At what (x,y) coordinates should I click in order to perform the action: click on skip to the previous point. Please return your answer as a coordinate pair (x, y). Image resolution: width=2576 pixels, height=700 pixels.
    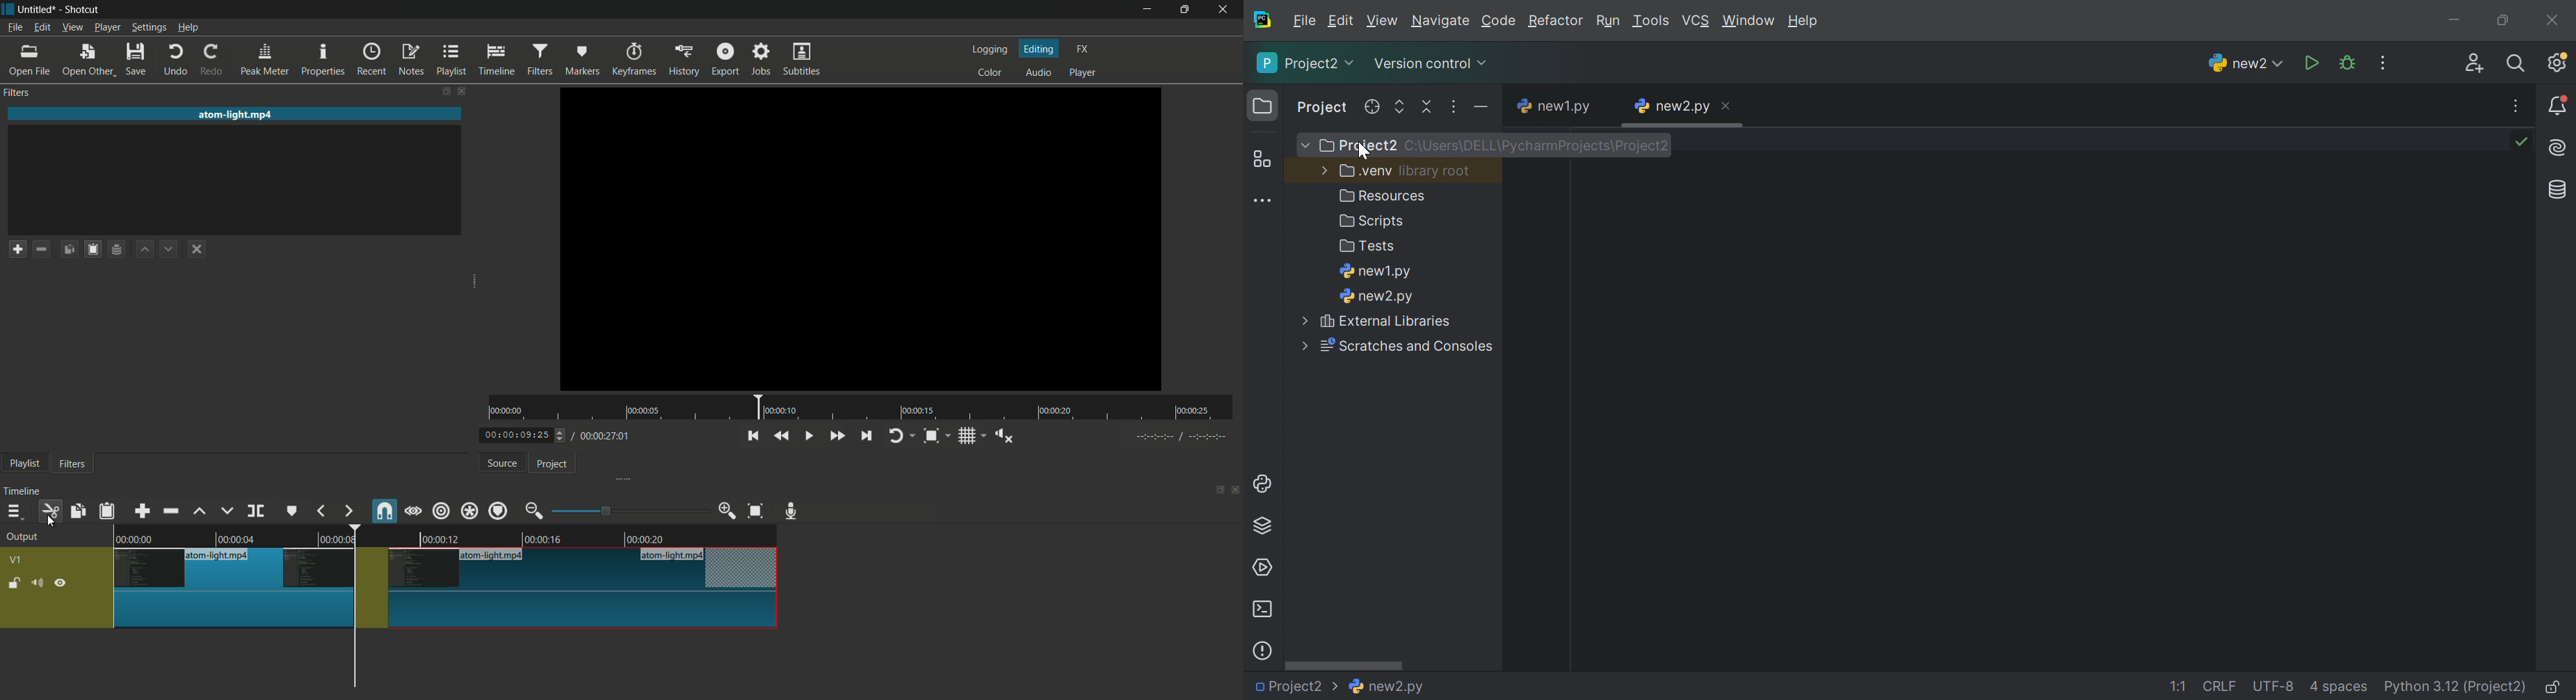
    Looking at the image, I should click on (753, 436).